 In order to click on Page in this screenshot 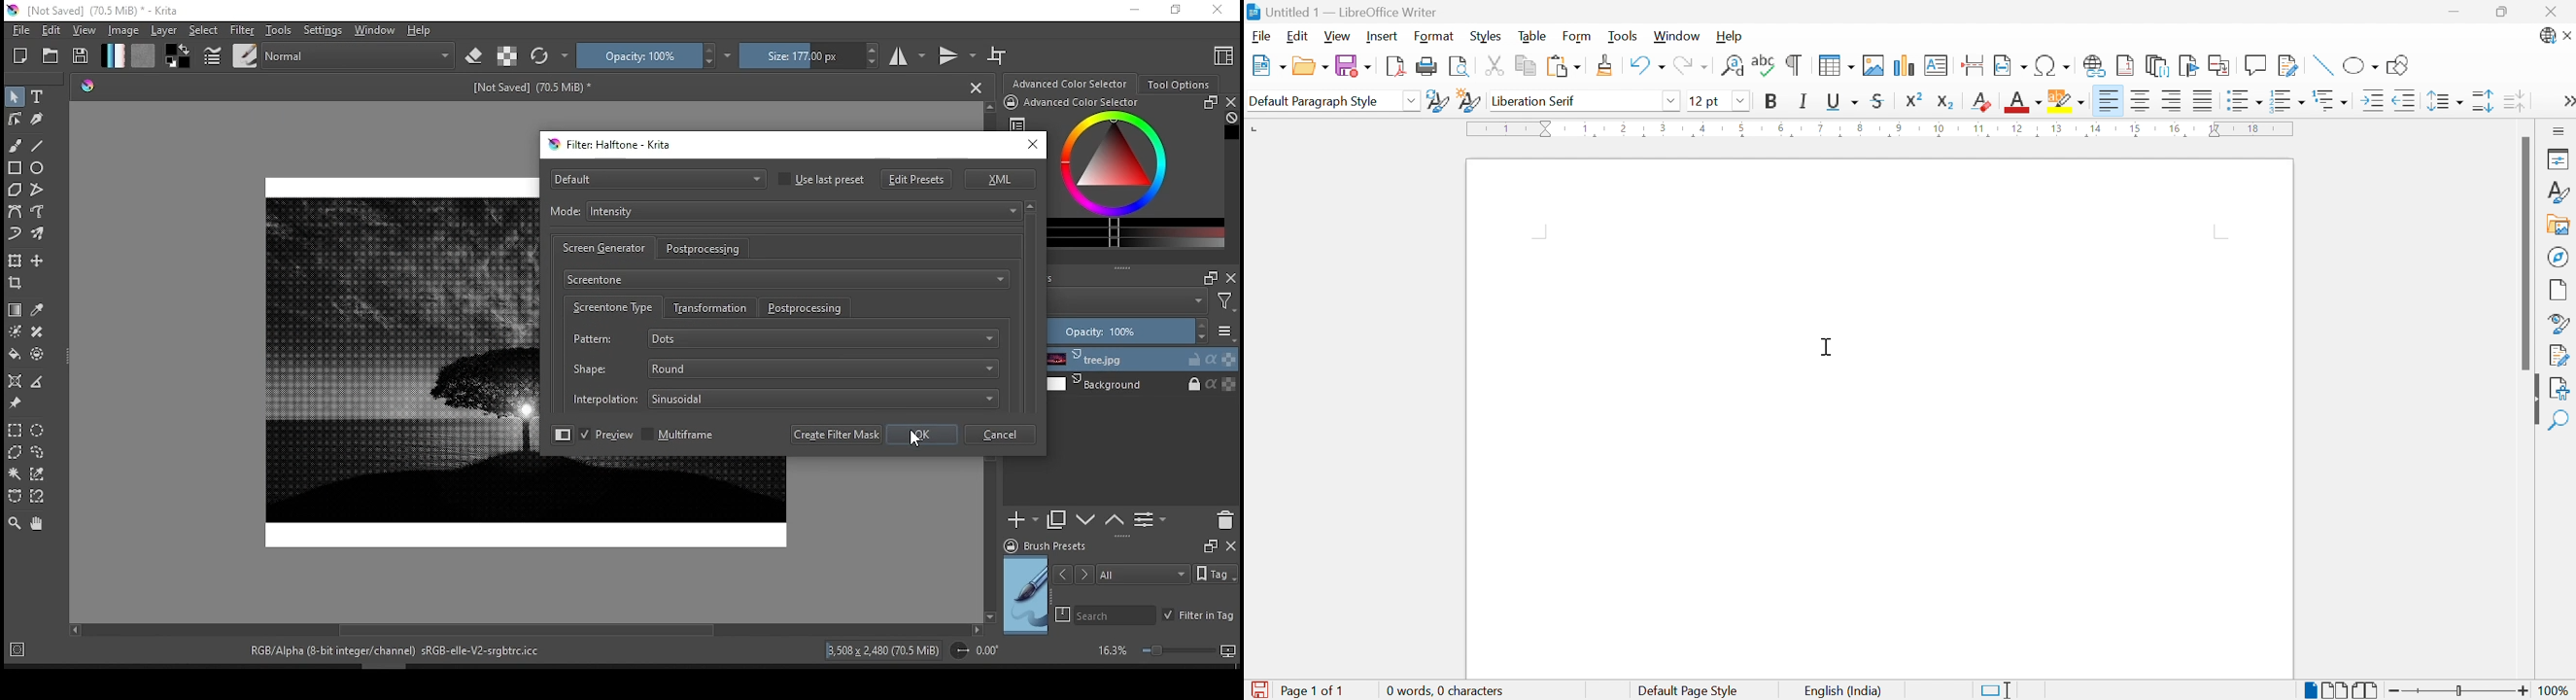, I will do `click(2560, 292)`.